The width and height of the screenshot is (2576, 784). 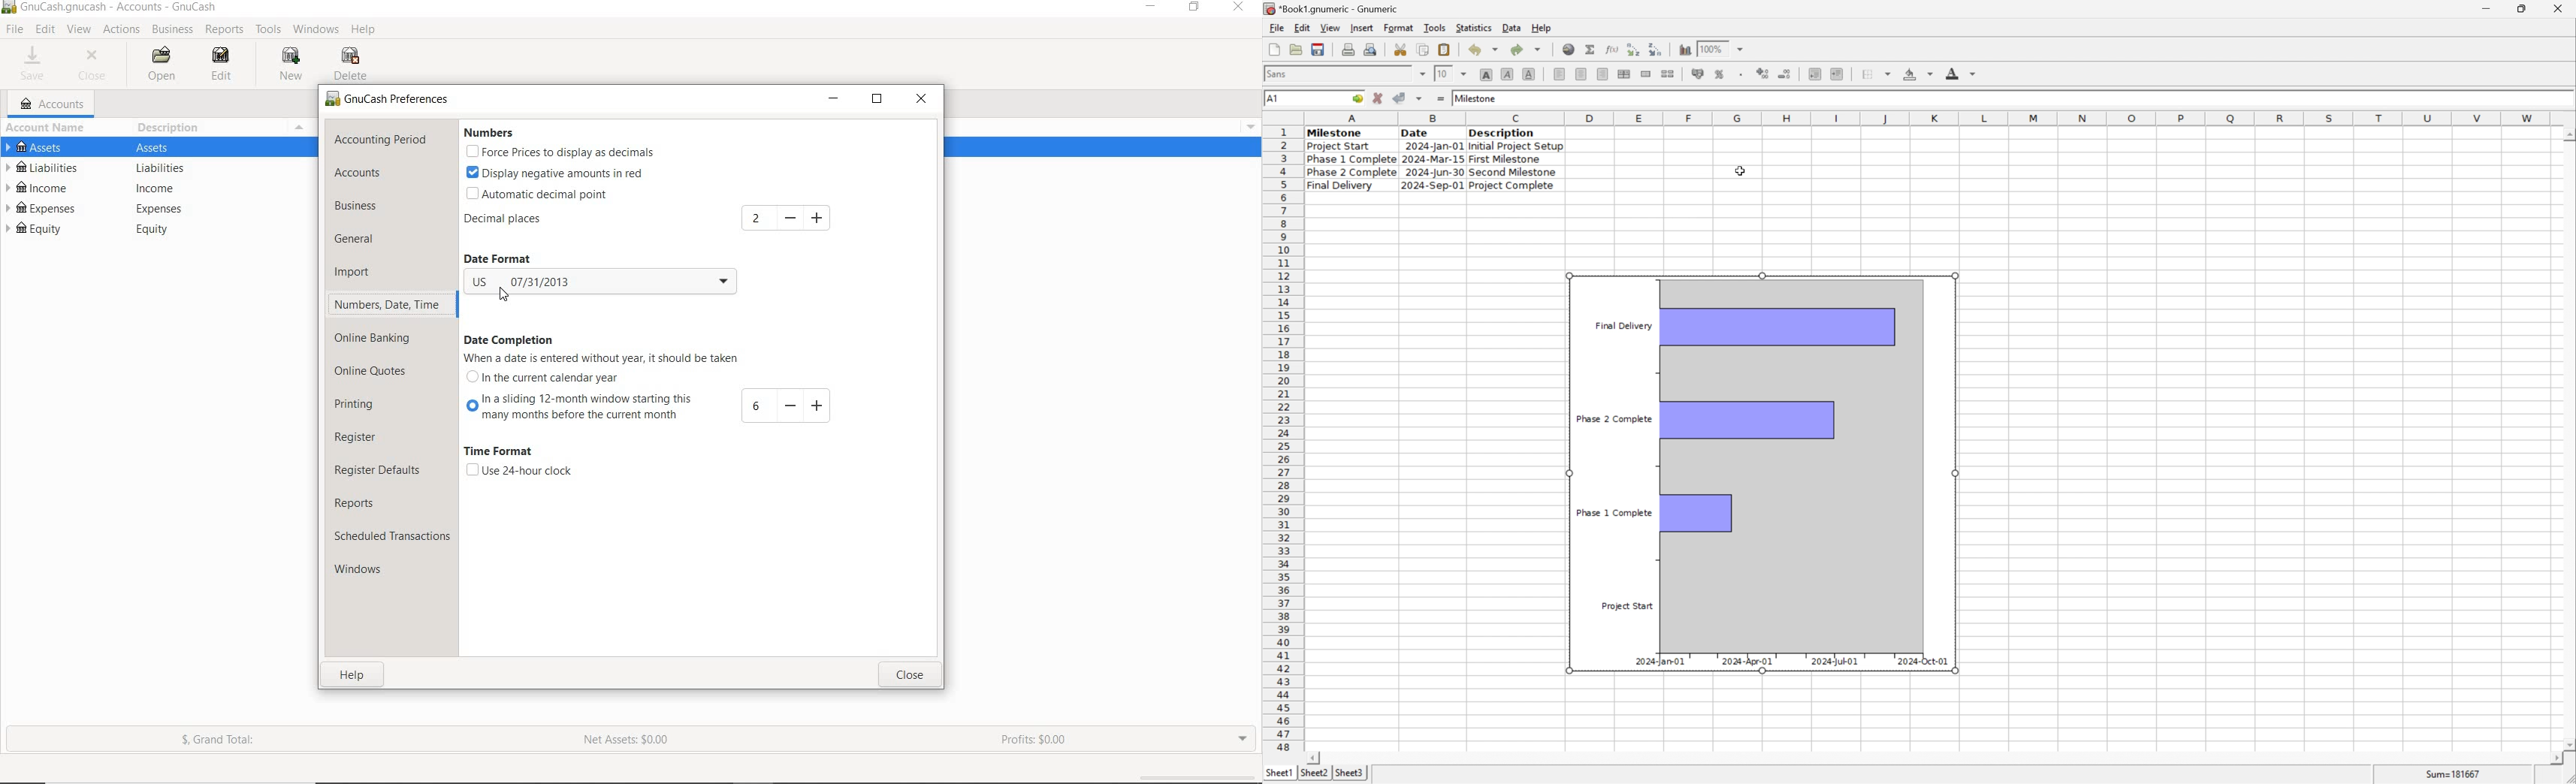 What do you see at coordinates (95, 65) in the screenshot?
I see `CLOSE` at bounding box center [95, 65].